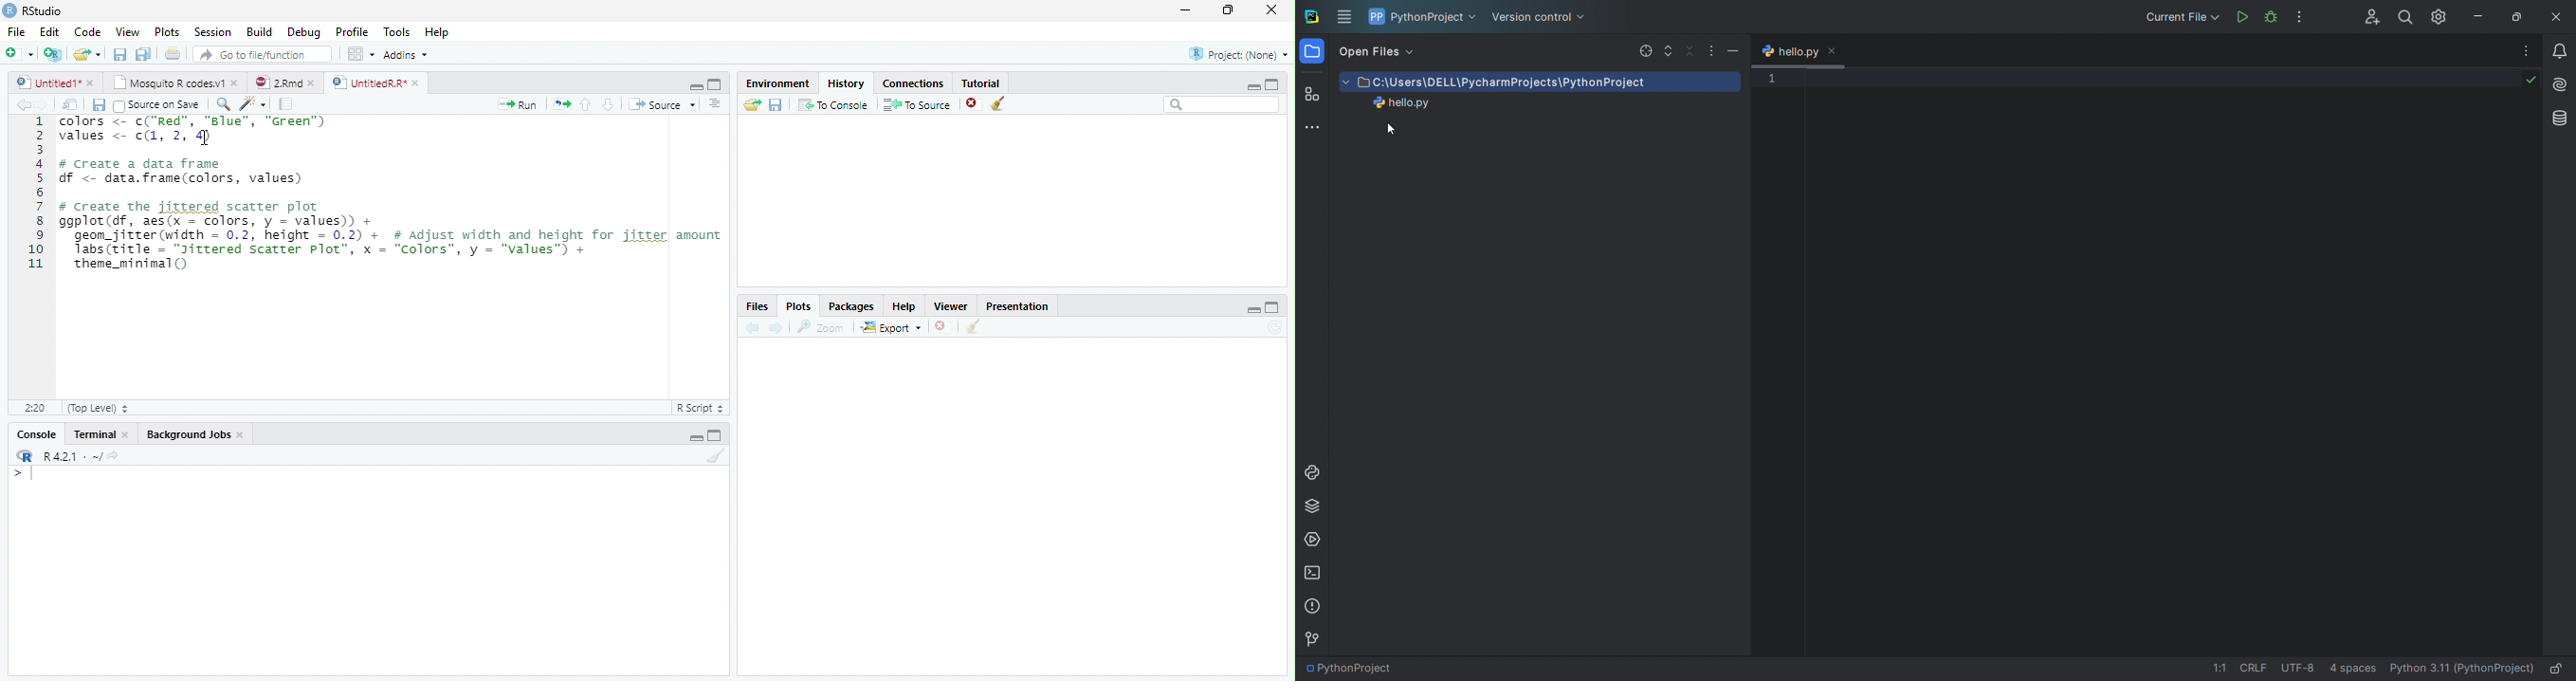 The width and height of the screenshot is (2576, 700). Describe the element at coordinates (752, 104) in the screenshot. I see `Load history from an existing file` at that location.